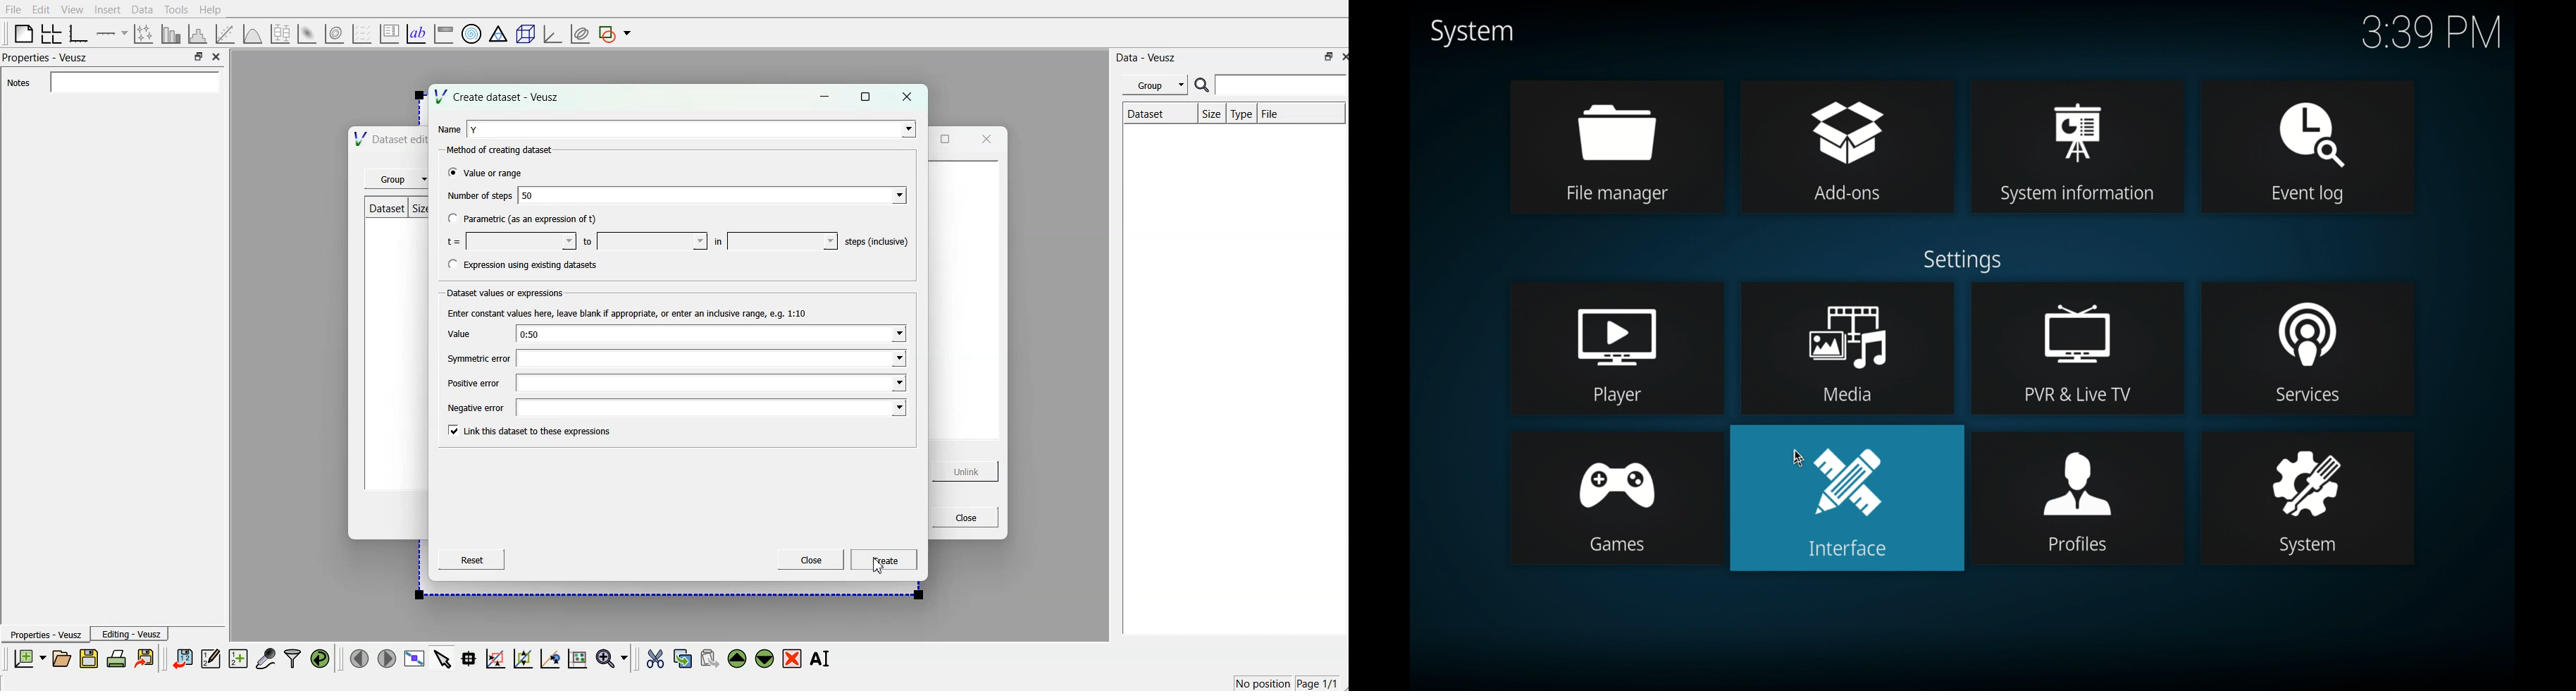  I want to click on Add an axis, so click(113, 32).